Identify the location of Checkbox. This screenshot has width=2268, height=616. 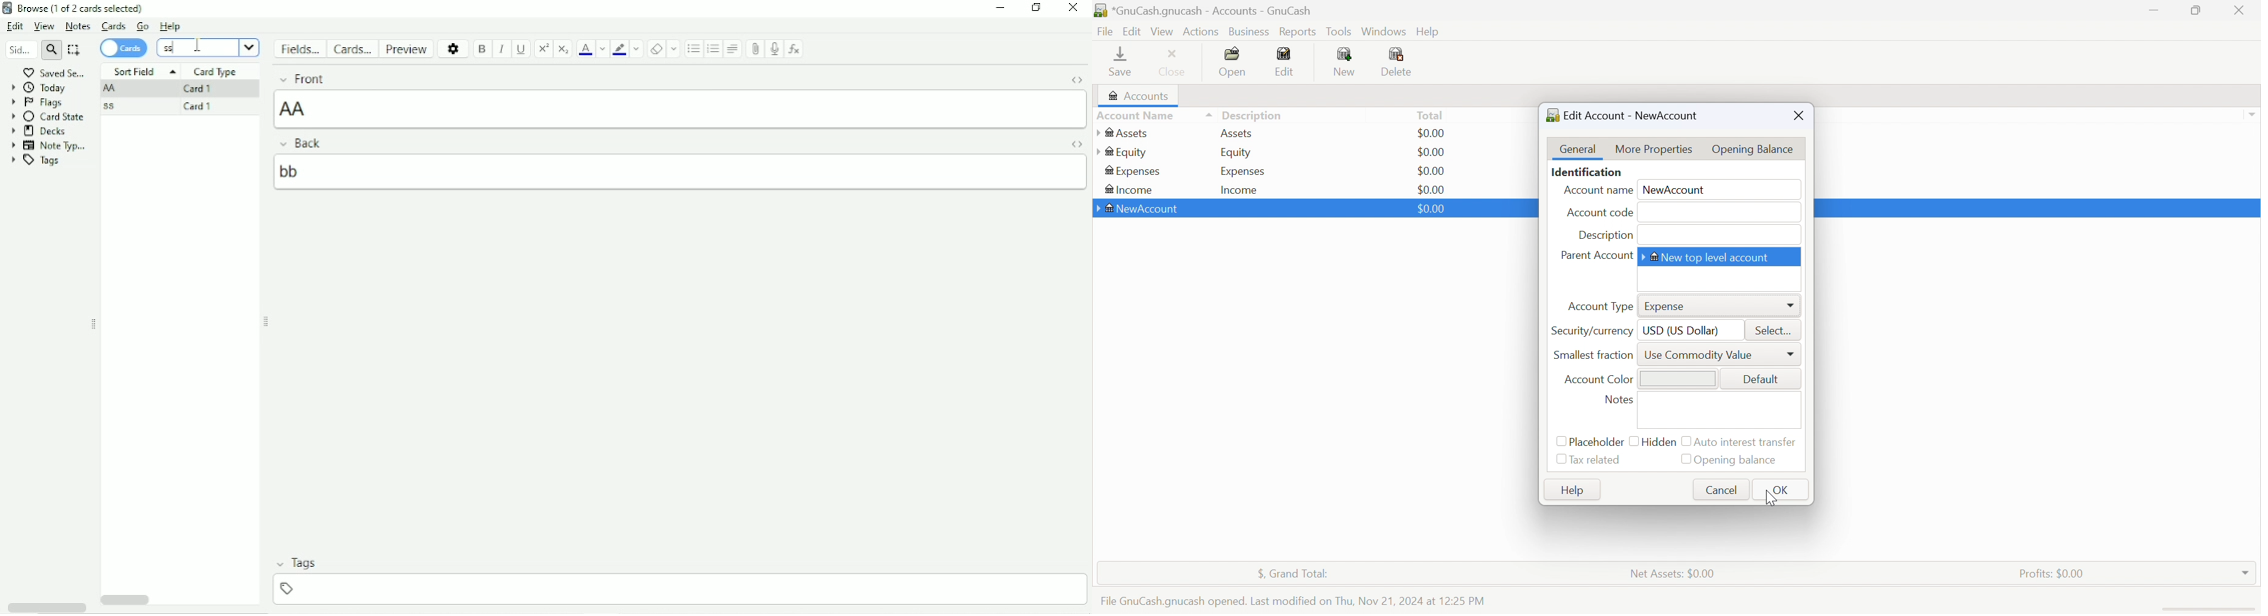
(1556, 441).